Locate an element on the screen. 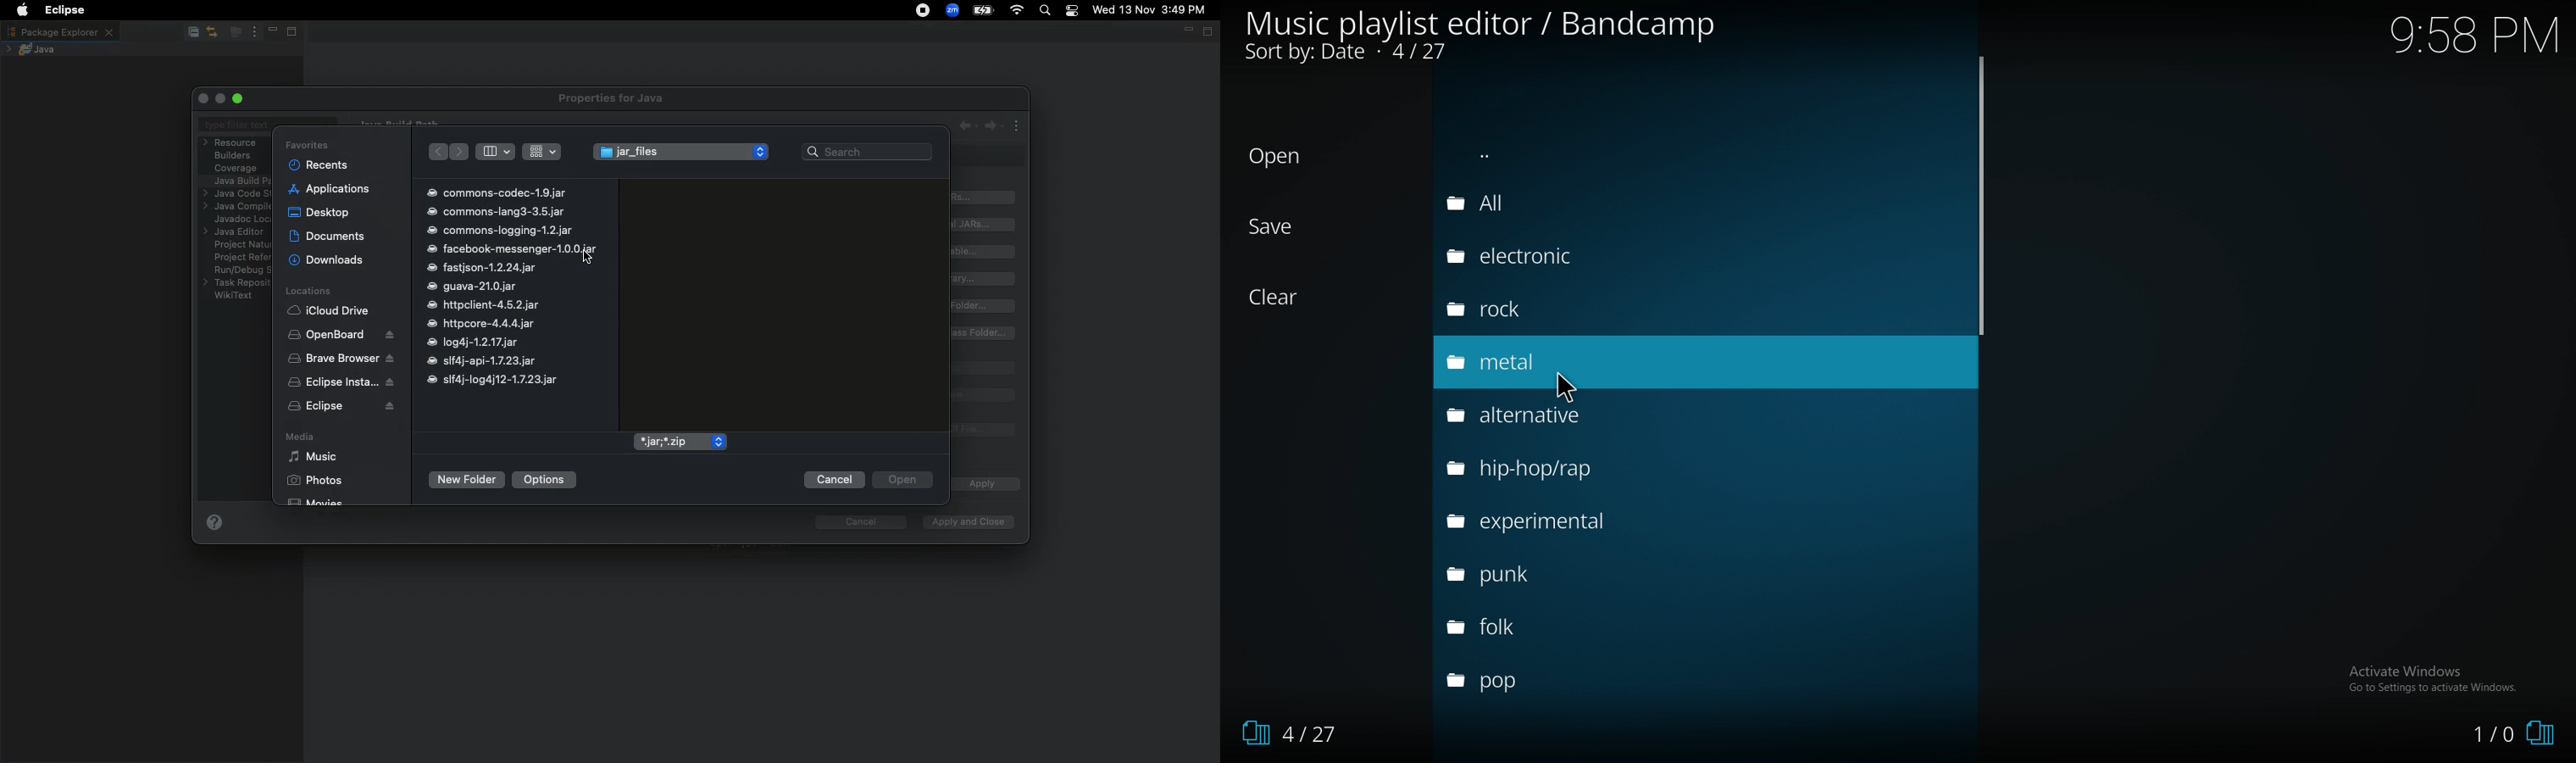 The image size is (2576, 784). music genre is located at coordinates (1586, 259).